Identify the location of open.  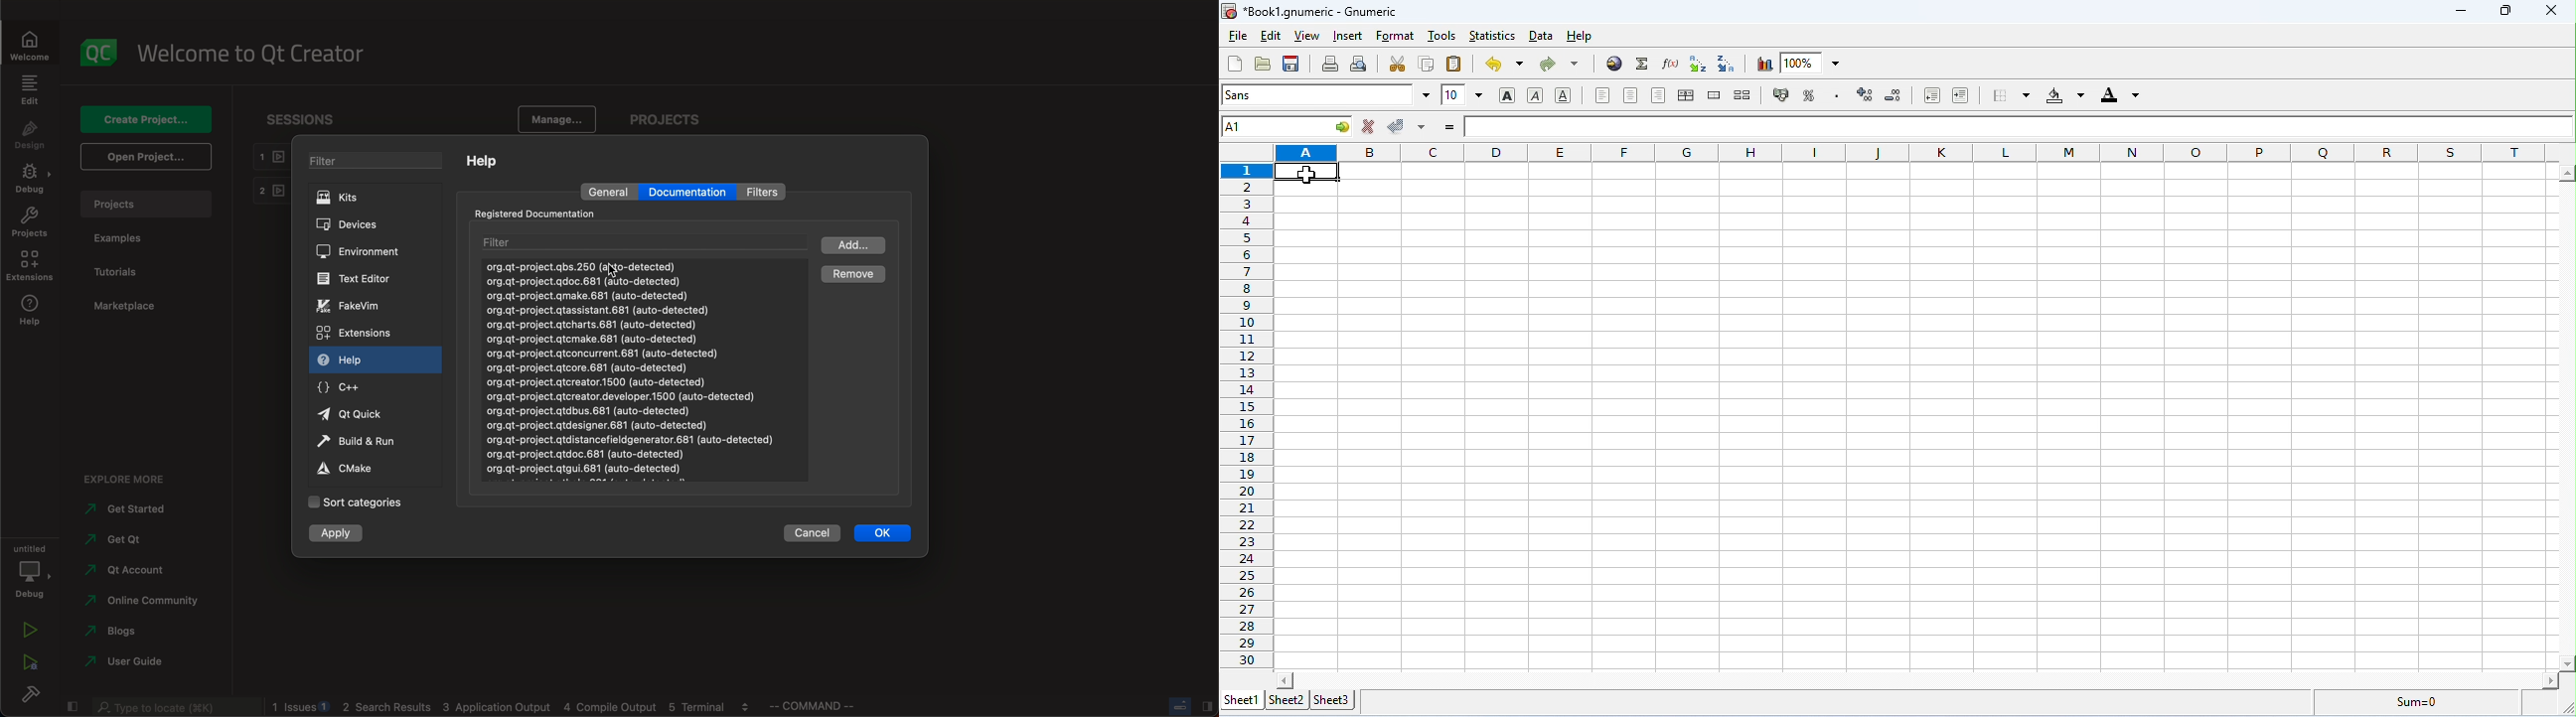
(148, 155).